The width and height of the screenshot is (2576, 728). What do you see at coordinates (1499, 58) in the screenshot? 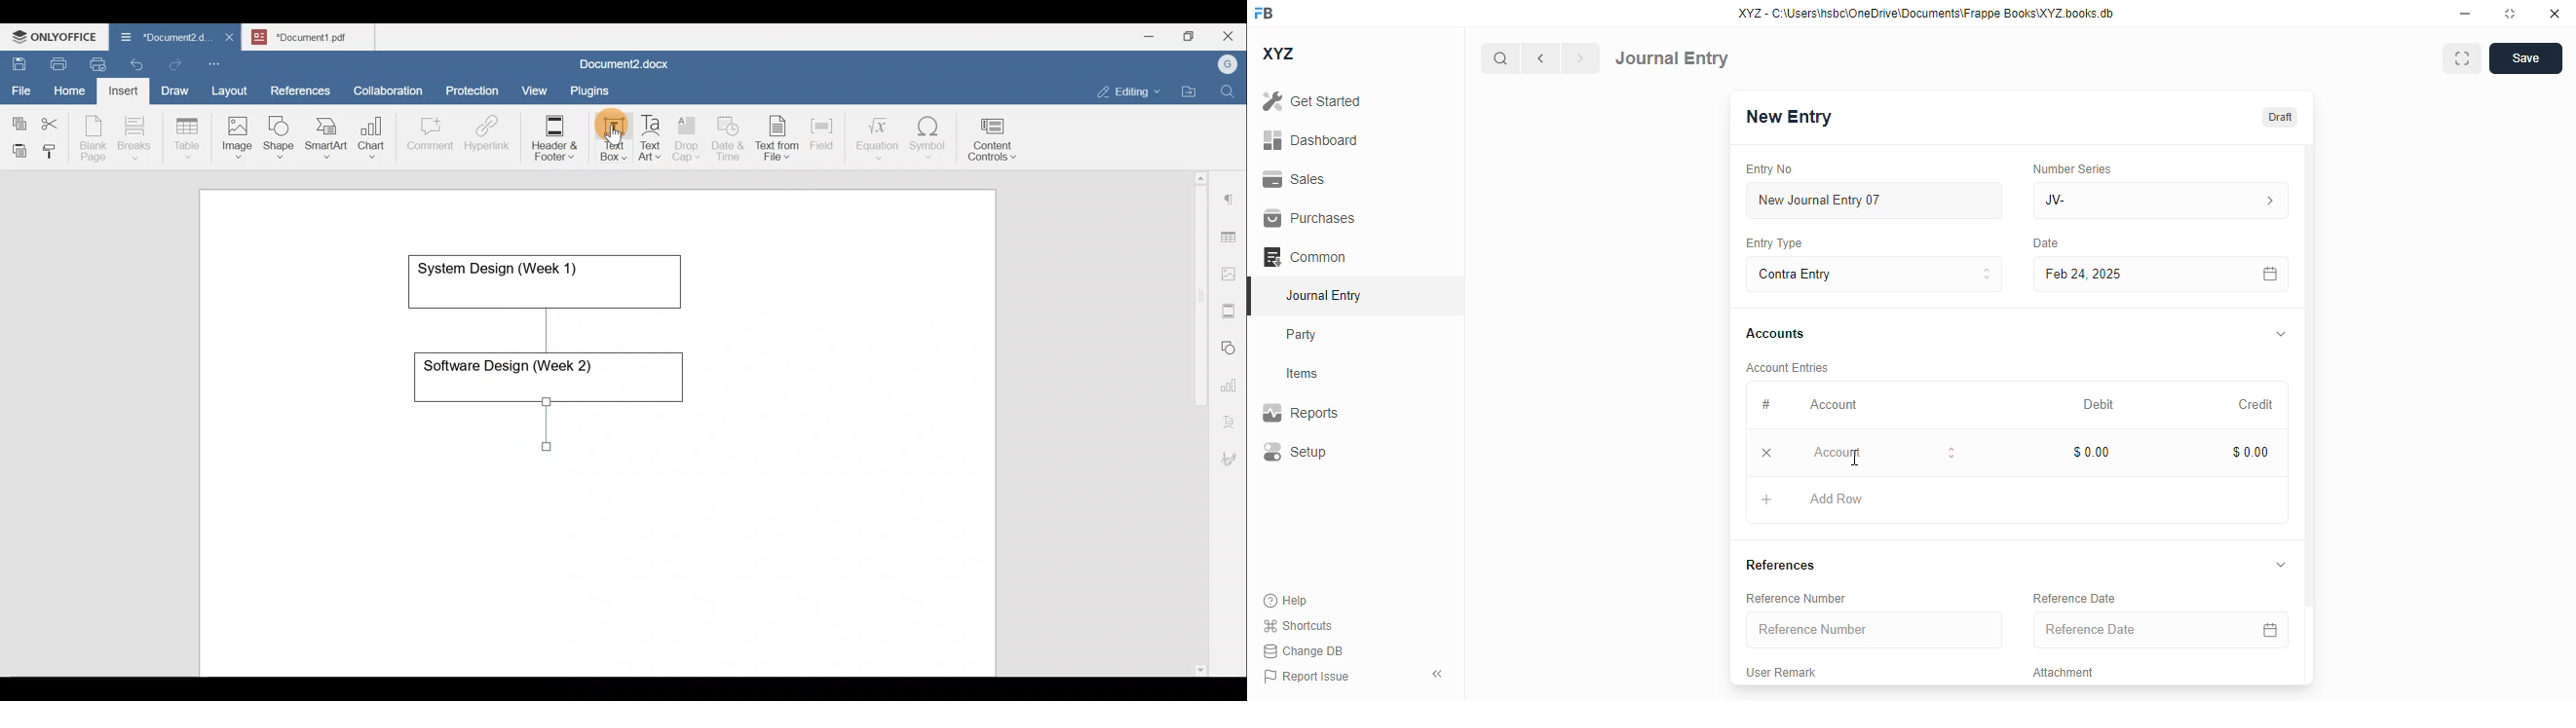
I see `search` at bounding box center [1499, 58].